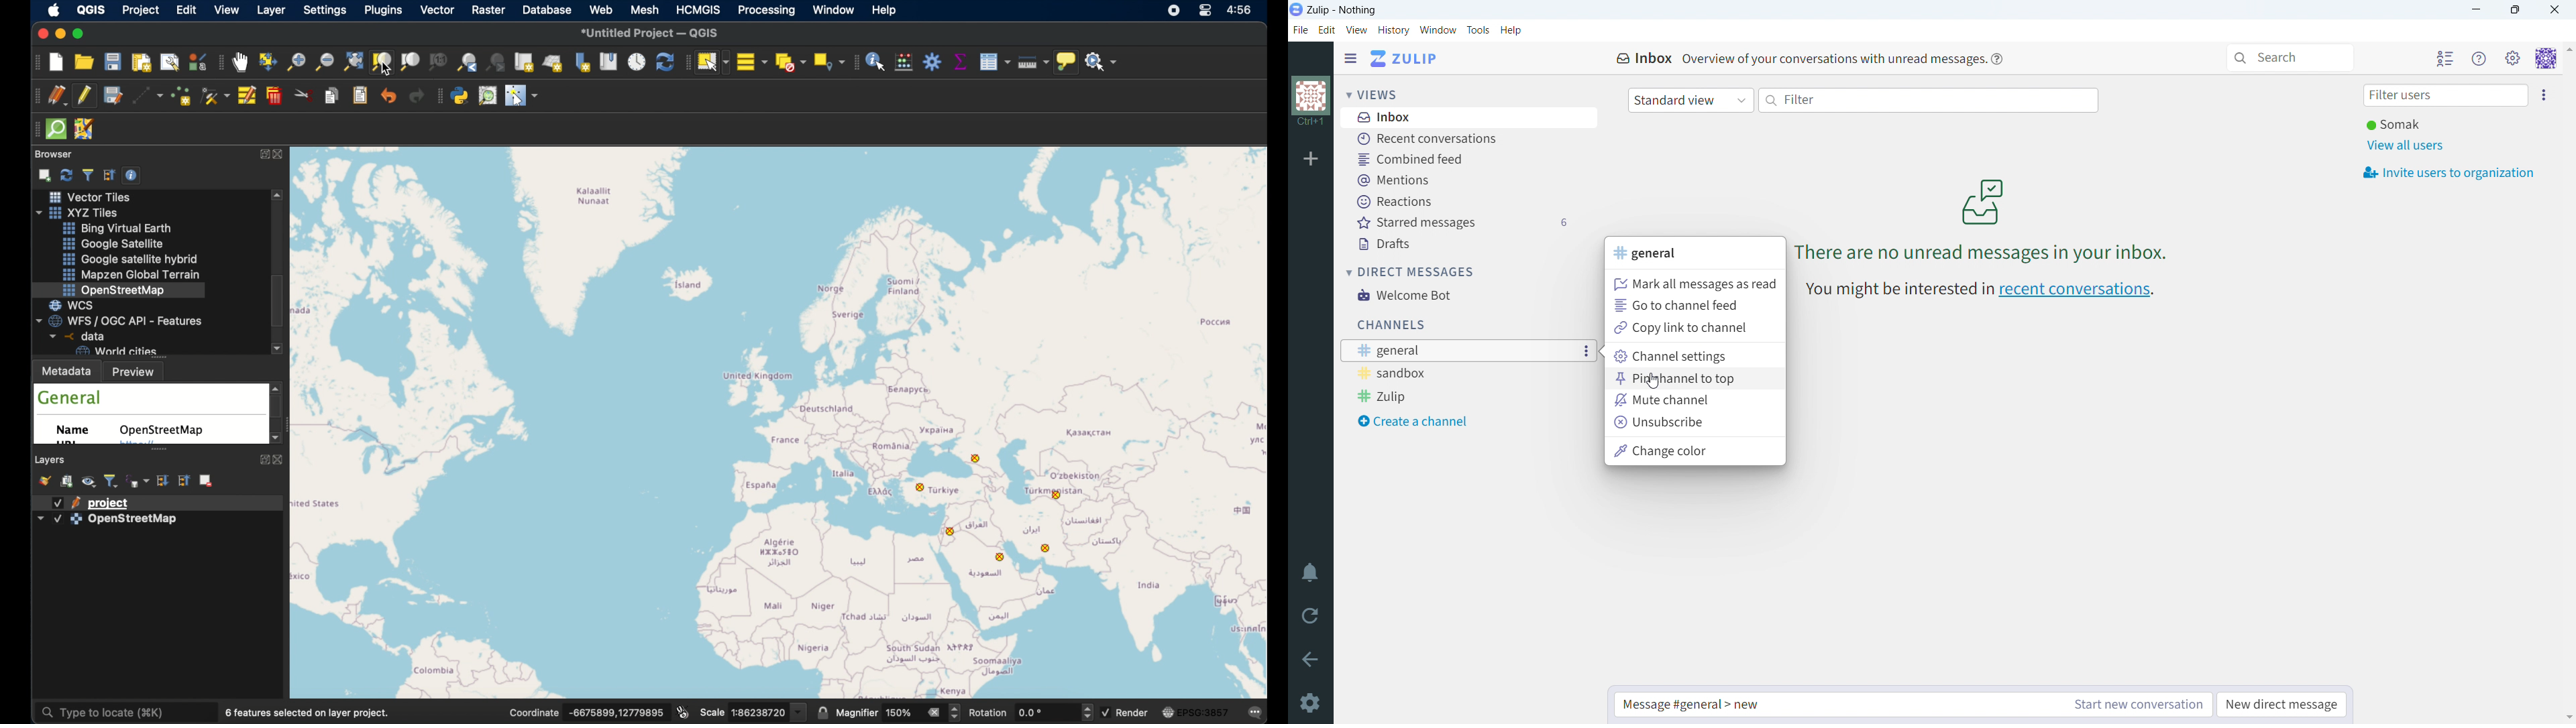 The image size is (2576, 728). I want to click on current edits, so click(57, 96).